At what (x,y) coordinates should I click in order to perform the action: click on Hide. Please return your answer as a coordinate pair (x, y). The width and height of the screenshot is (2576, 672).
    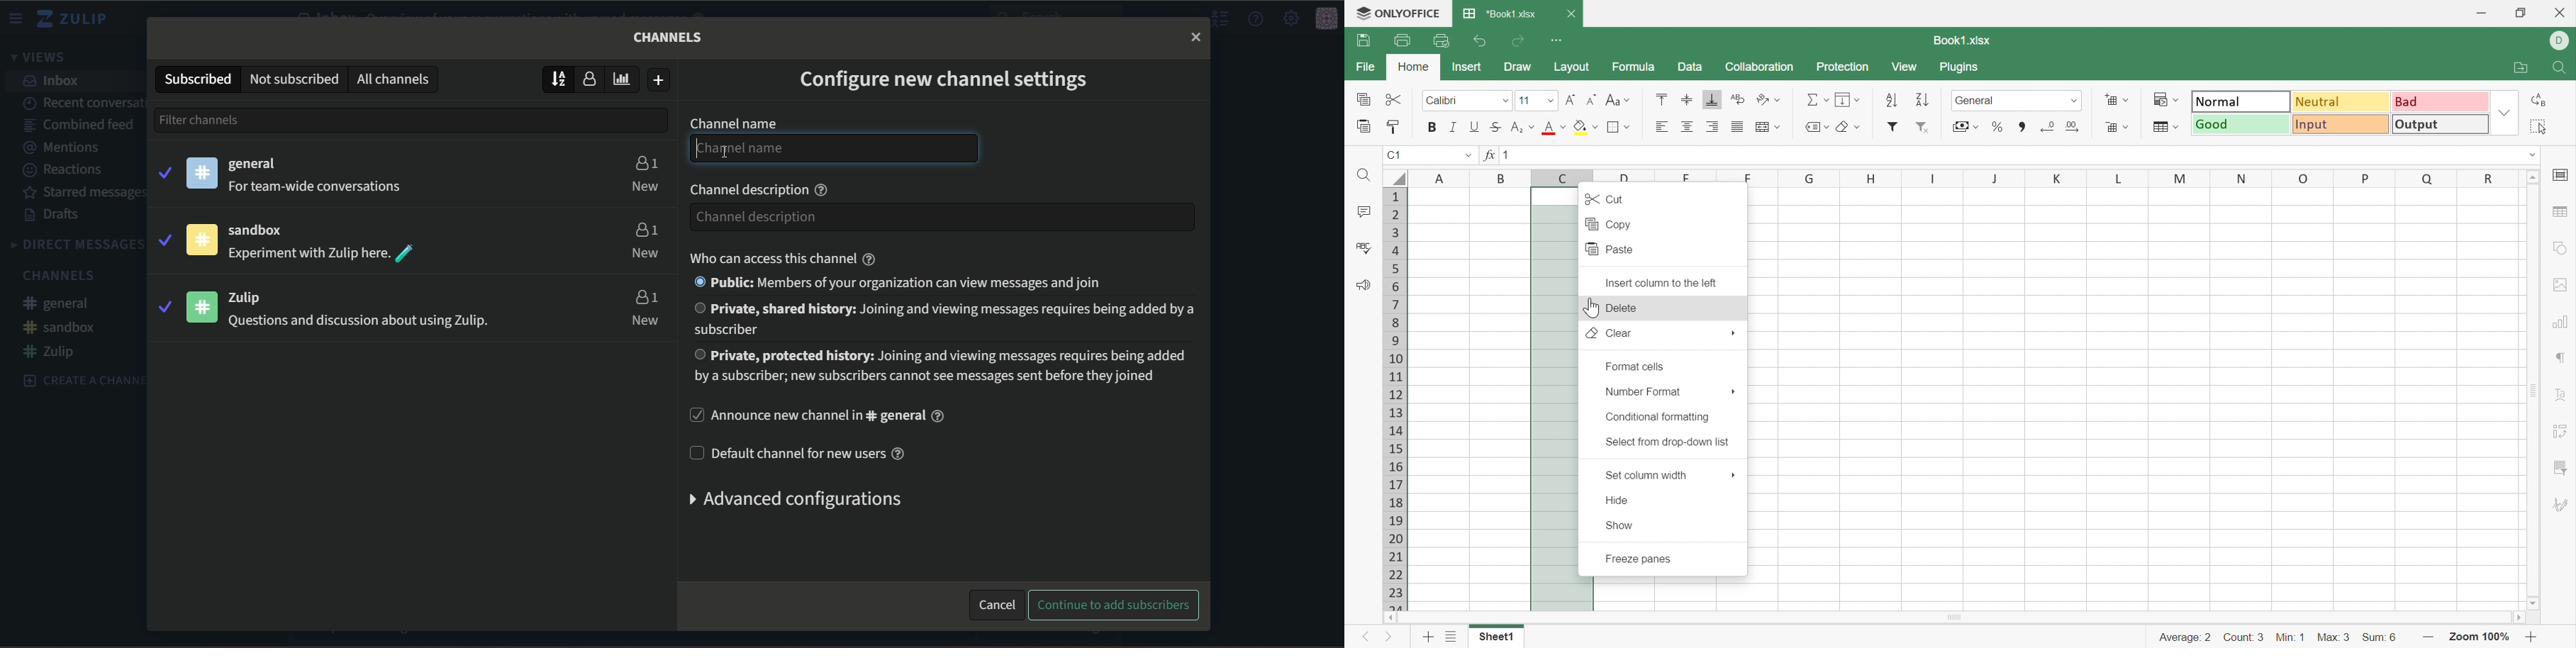
    Looking at the image, I should click on (1618, 500).